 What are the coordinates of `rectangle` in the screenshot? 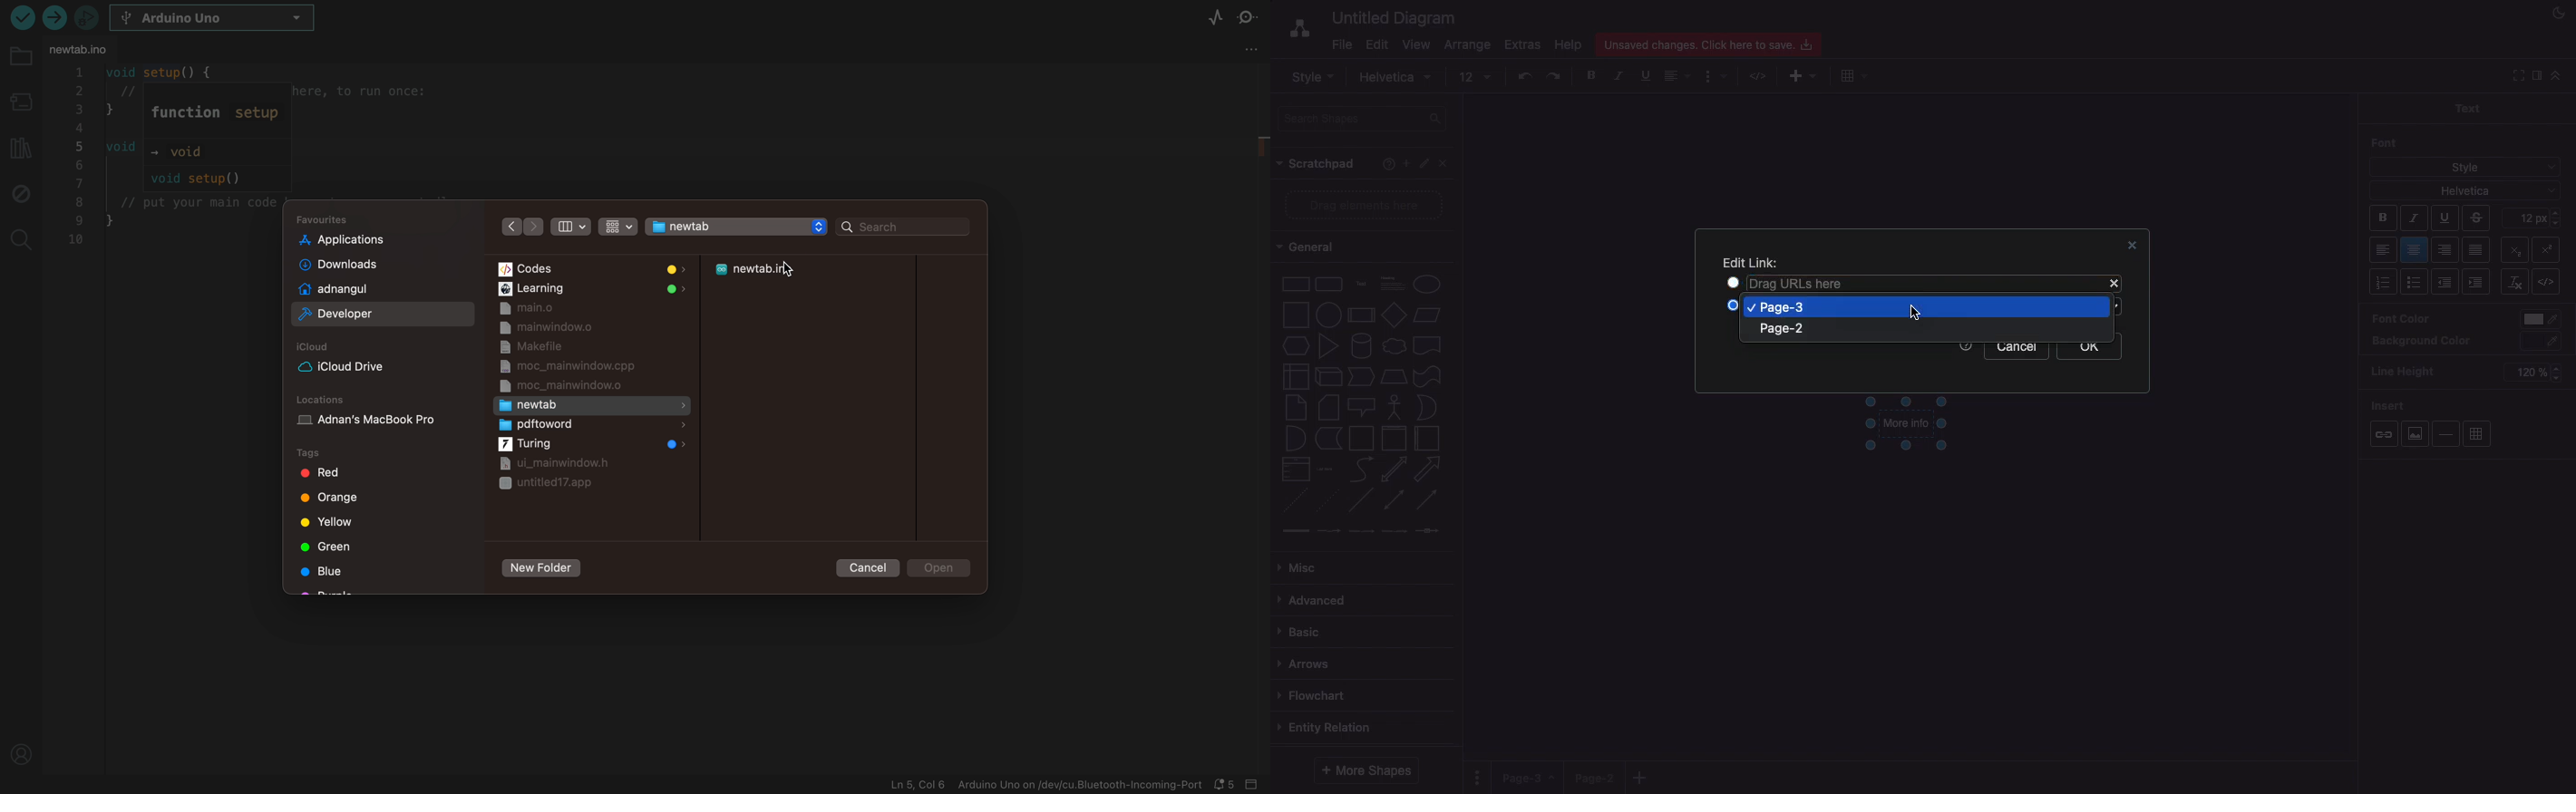 It's located at (1297, 284).